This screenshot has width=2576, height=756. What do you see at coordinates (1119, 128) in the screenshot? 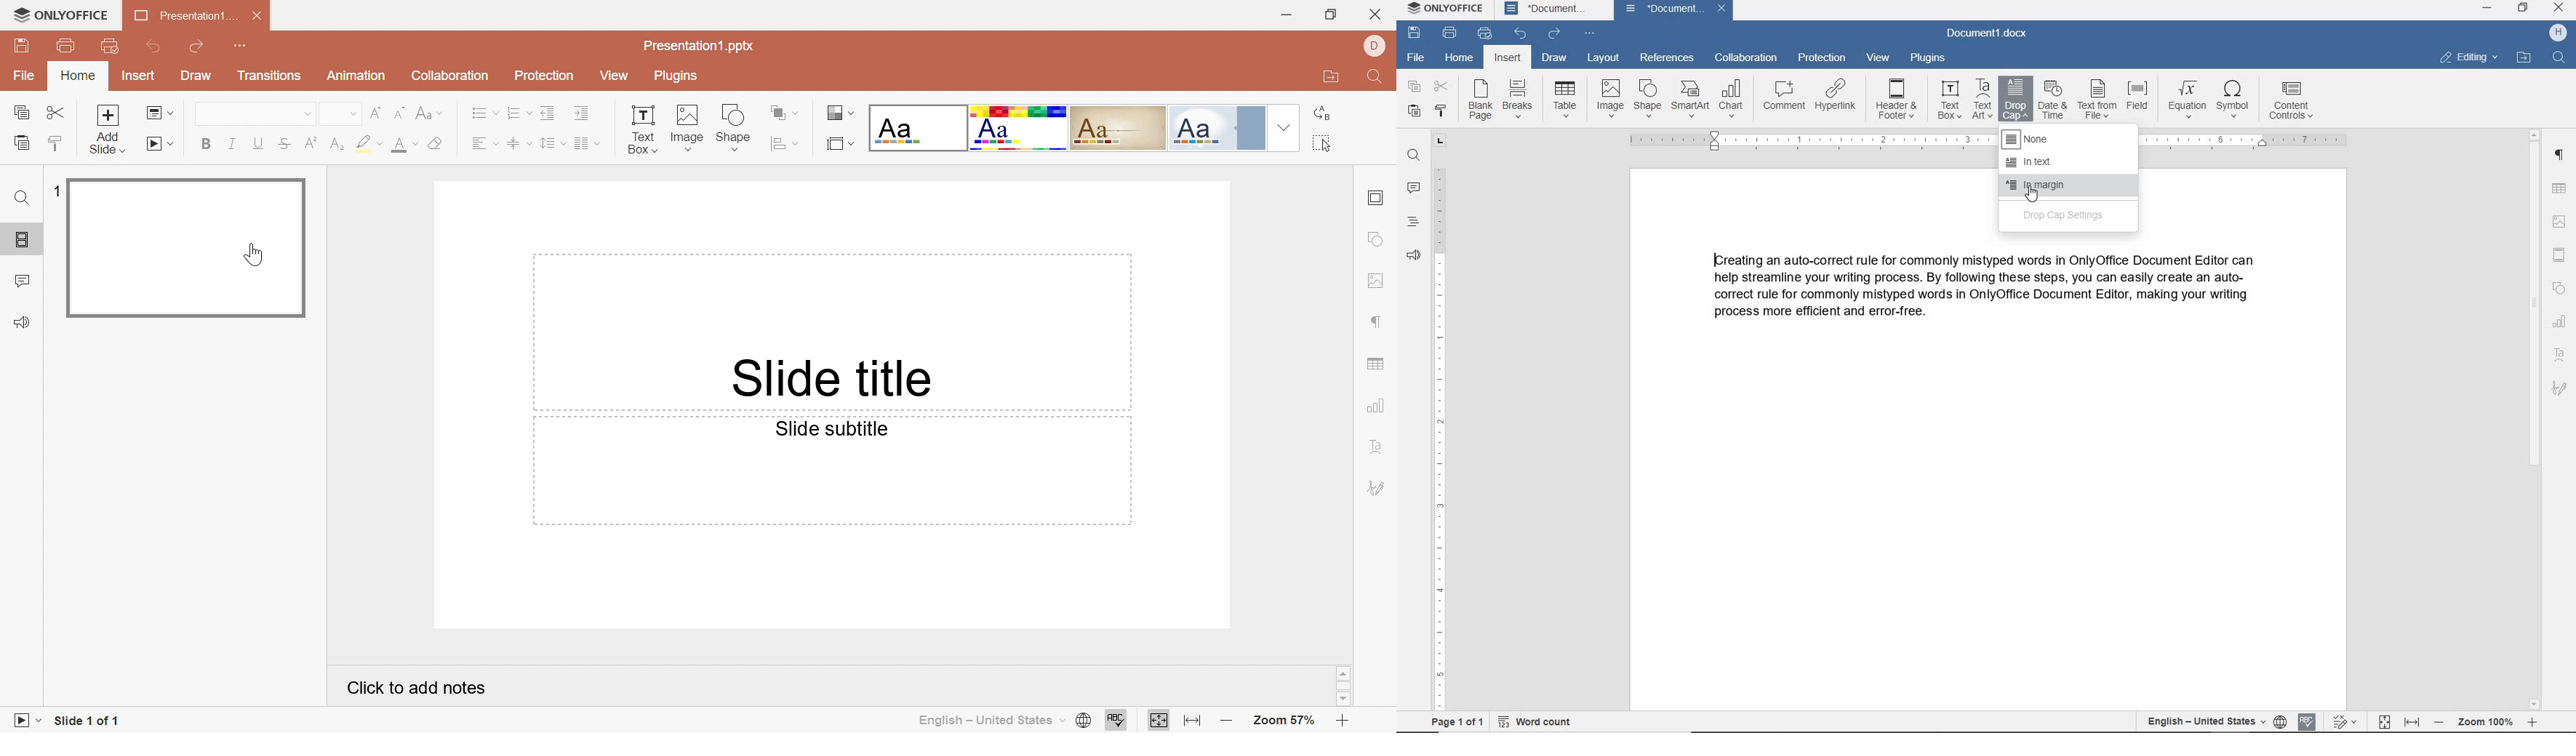
I see `Classic` at bounding box center [1119, 128].